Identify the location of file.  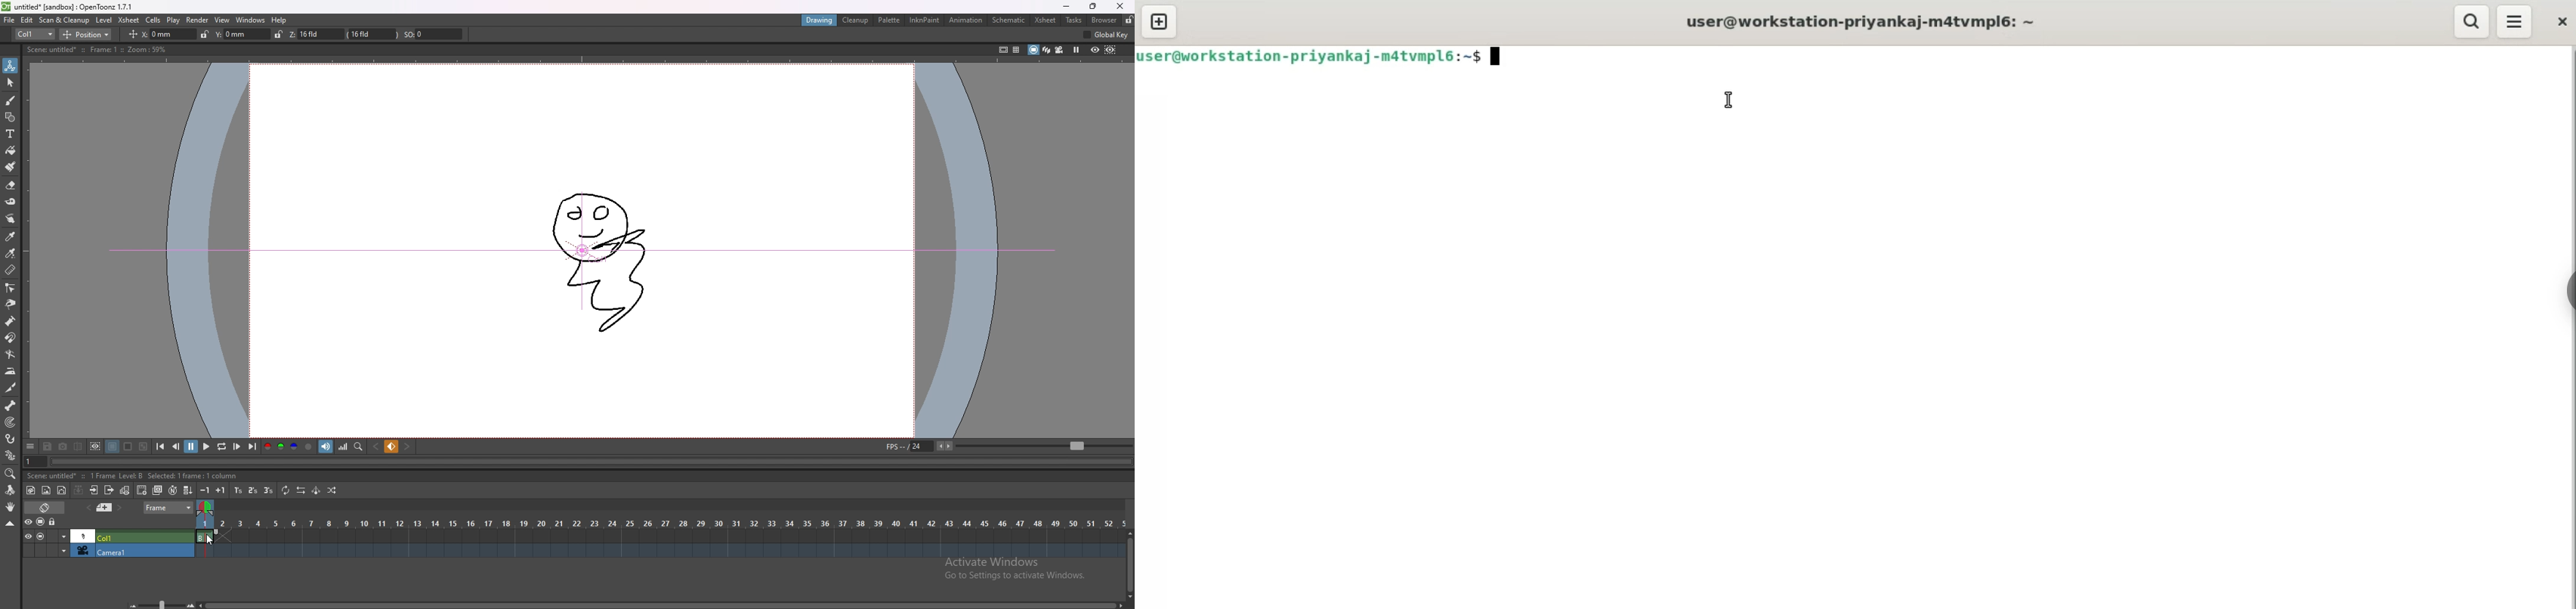
(9, 20).